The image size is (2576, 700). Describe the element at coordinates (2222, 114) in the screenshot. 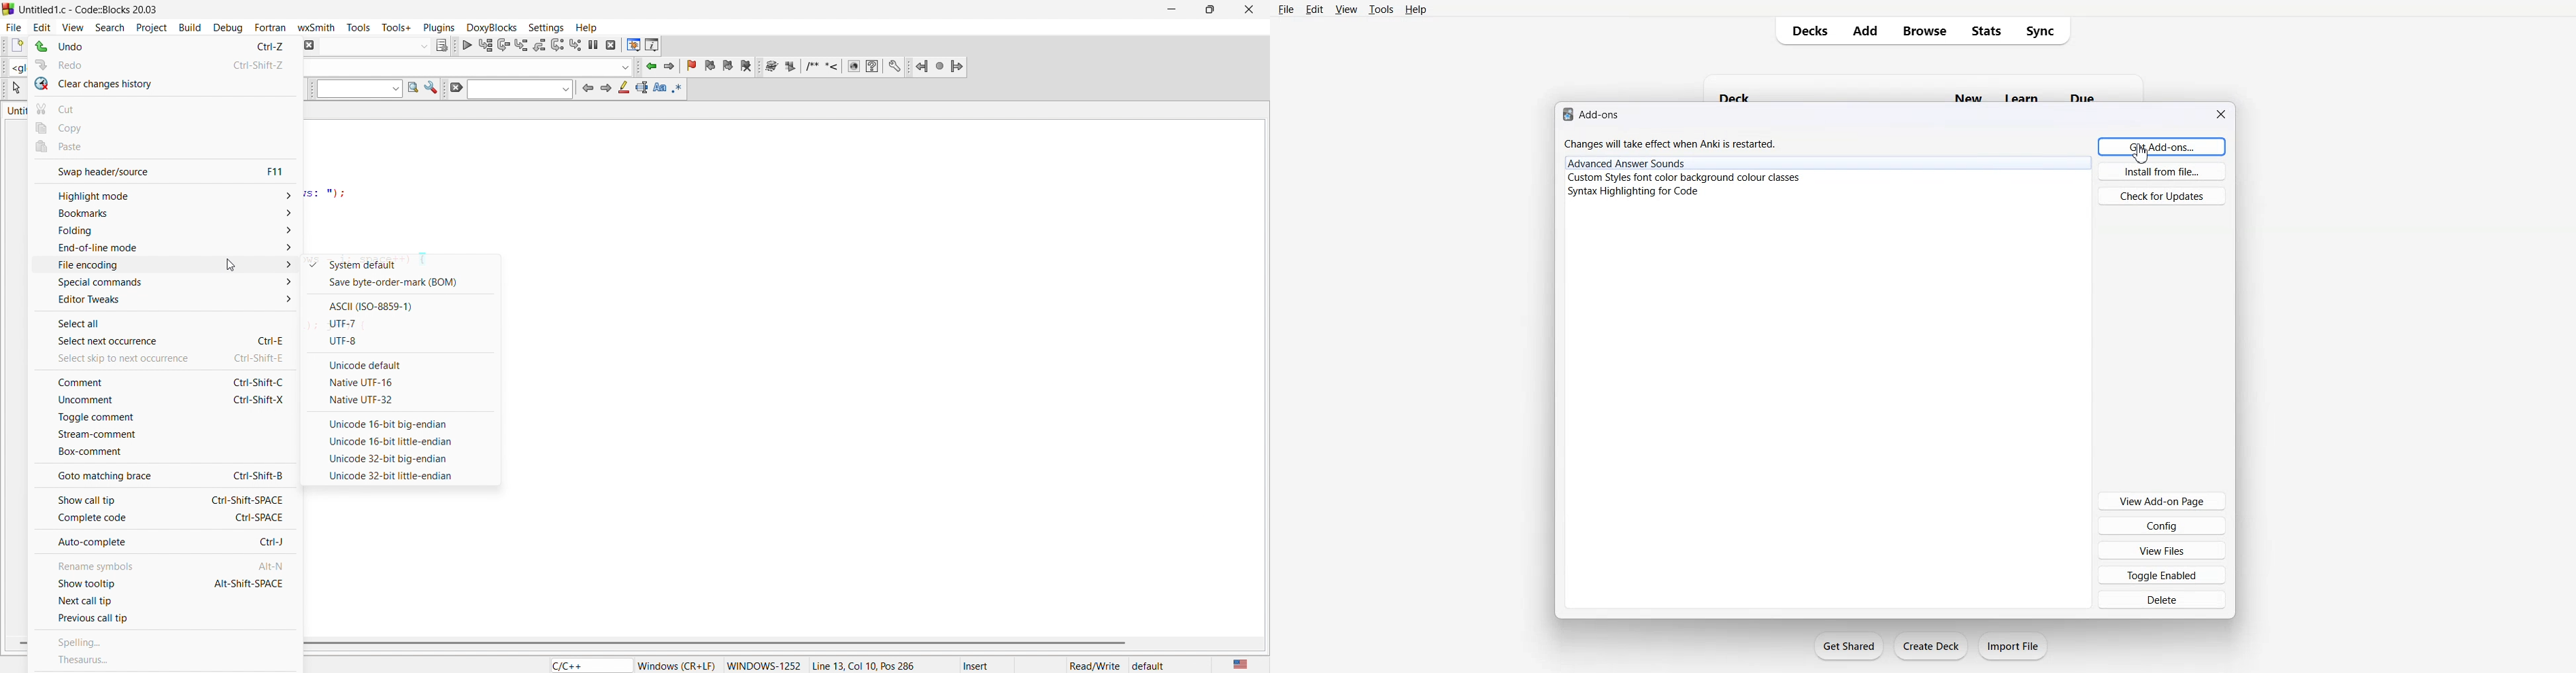

I see `Close` at that location.